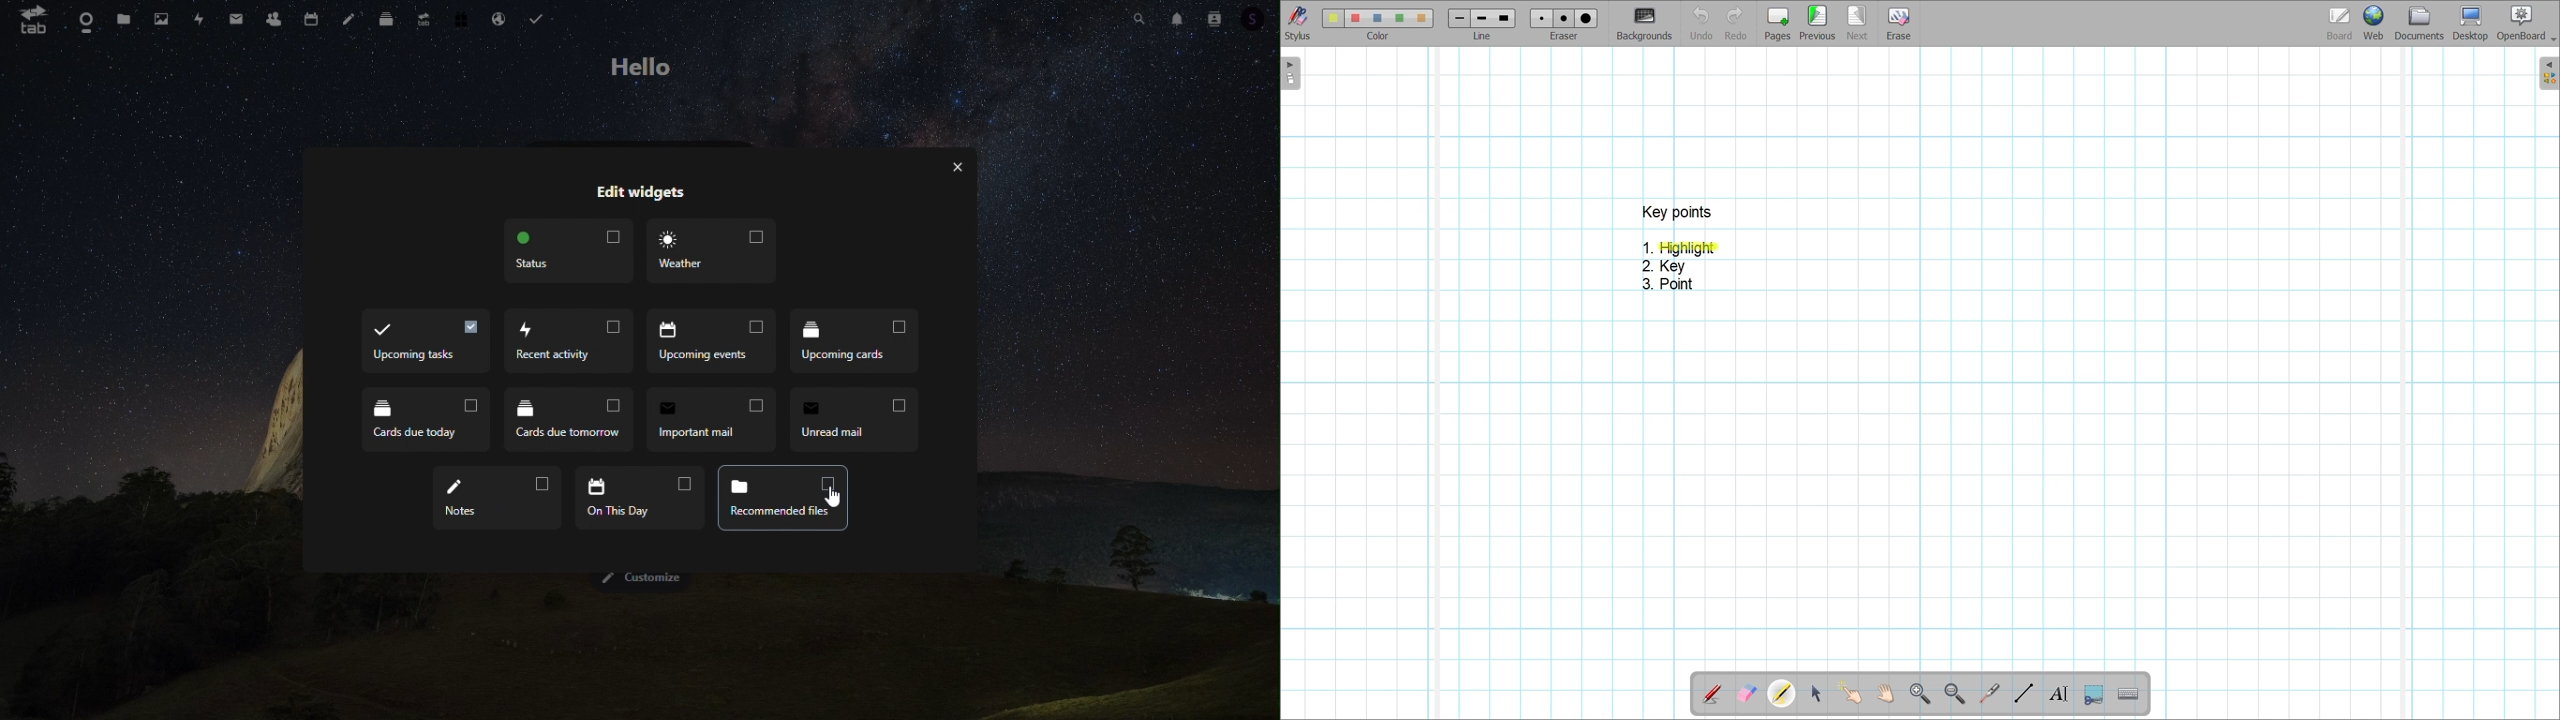 The width and height of the screenshot is (2576, 728). I want to click on contacts, so click(271, 20).